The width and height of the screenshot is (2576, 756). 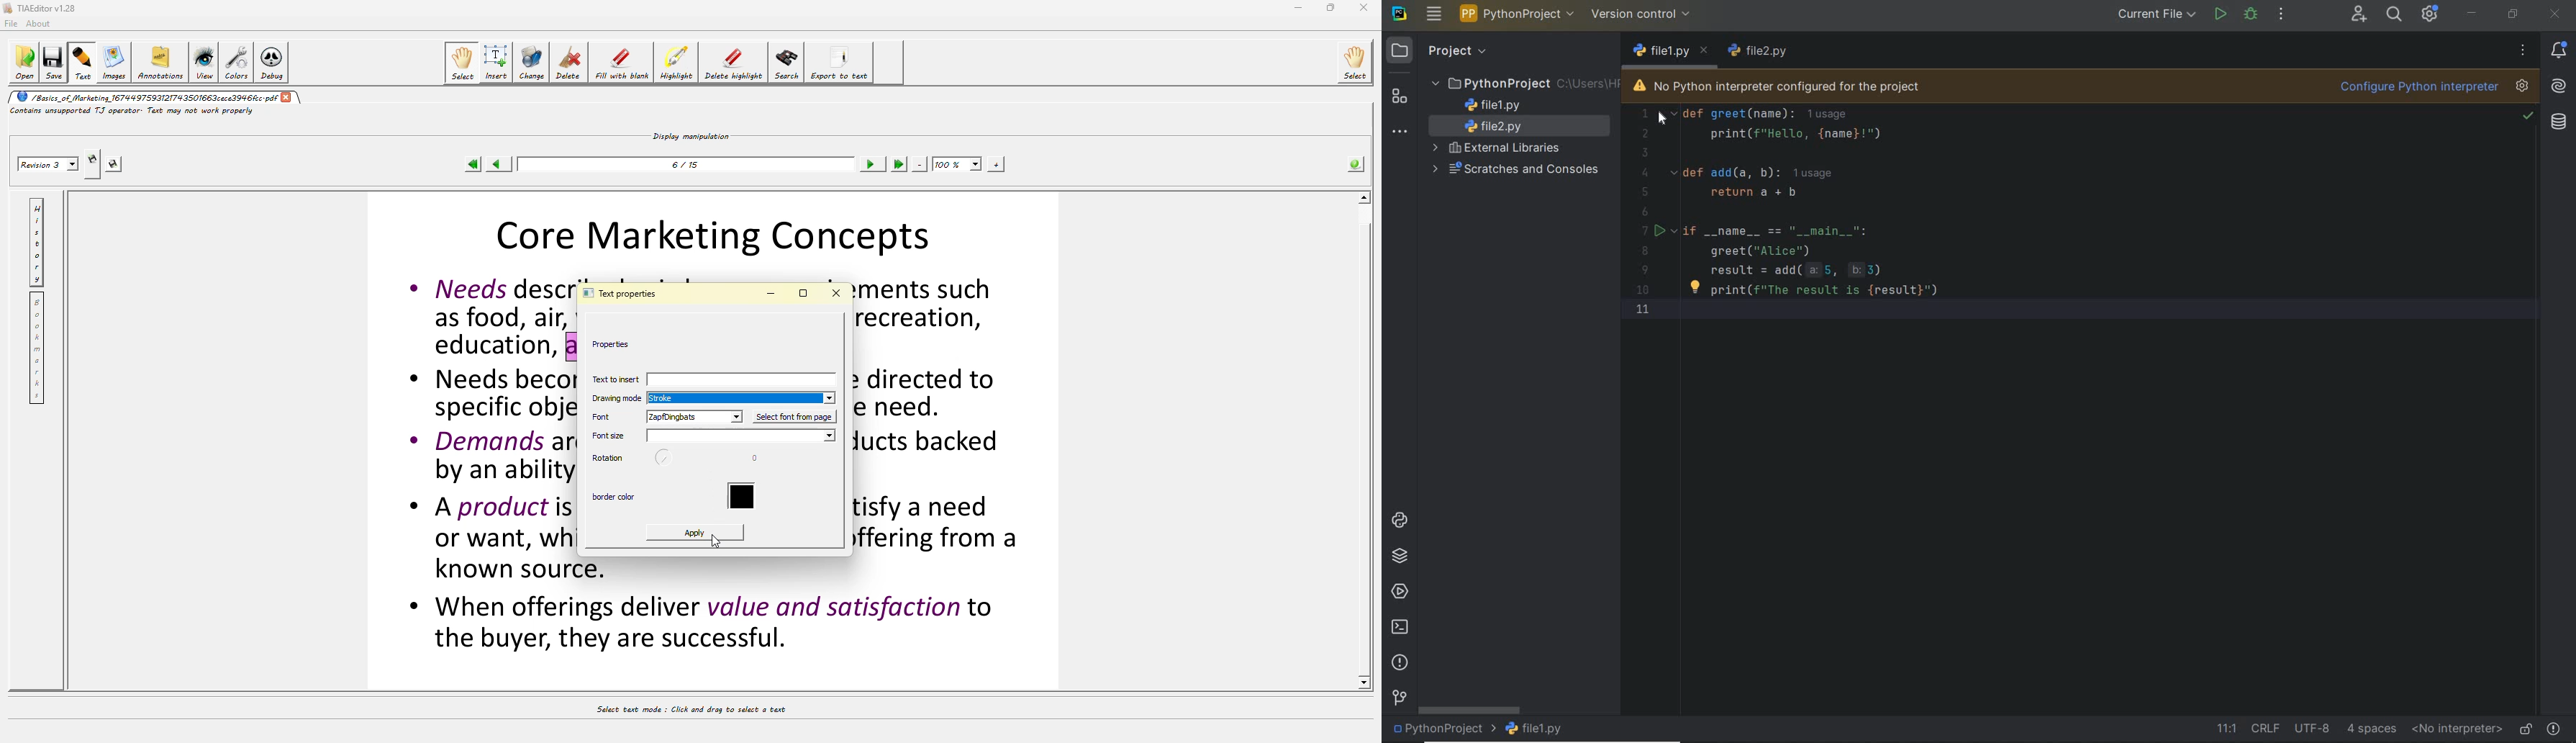 What do you see at coordinates (1434, 16) in the screenshot?
I see `main menu` at bounding box center [1434, 16].